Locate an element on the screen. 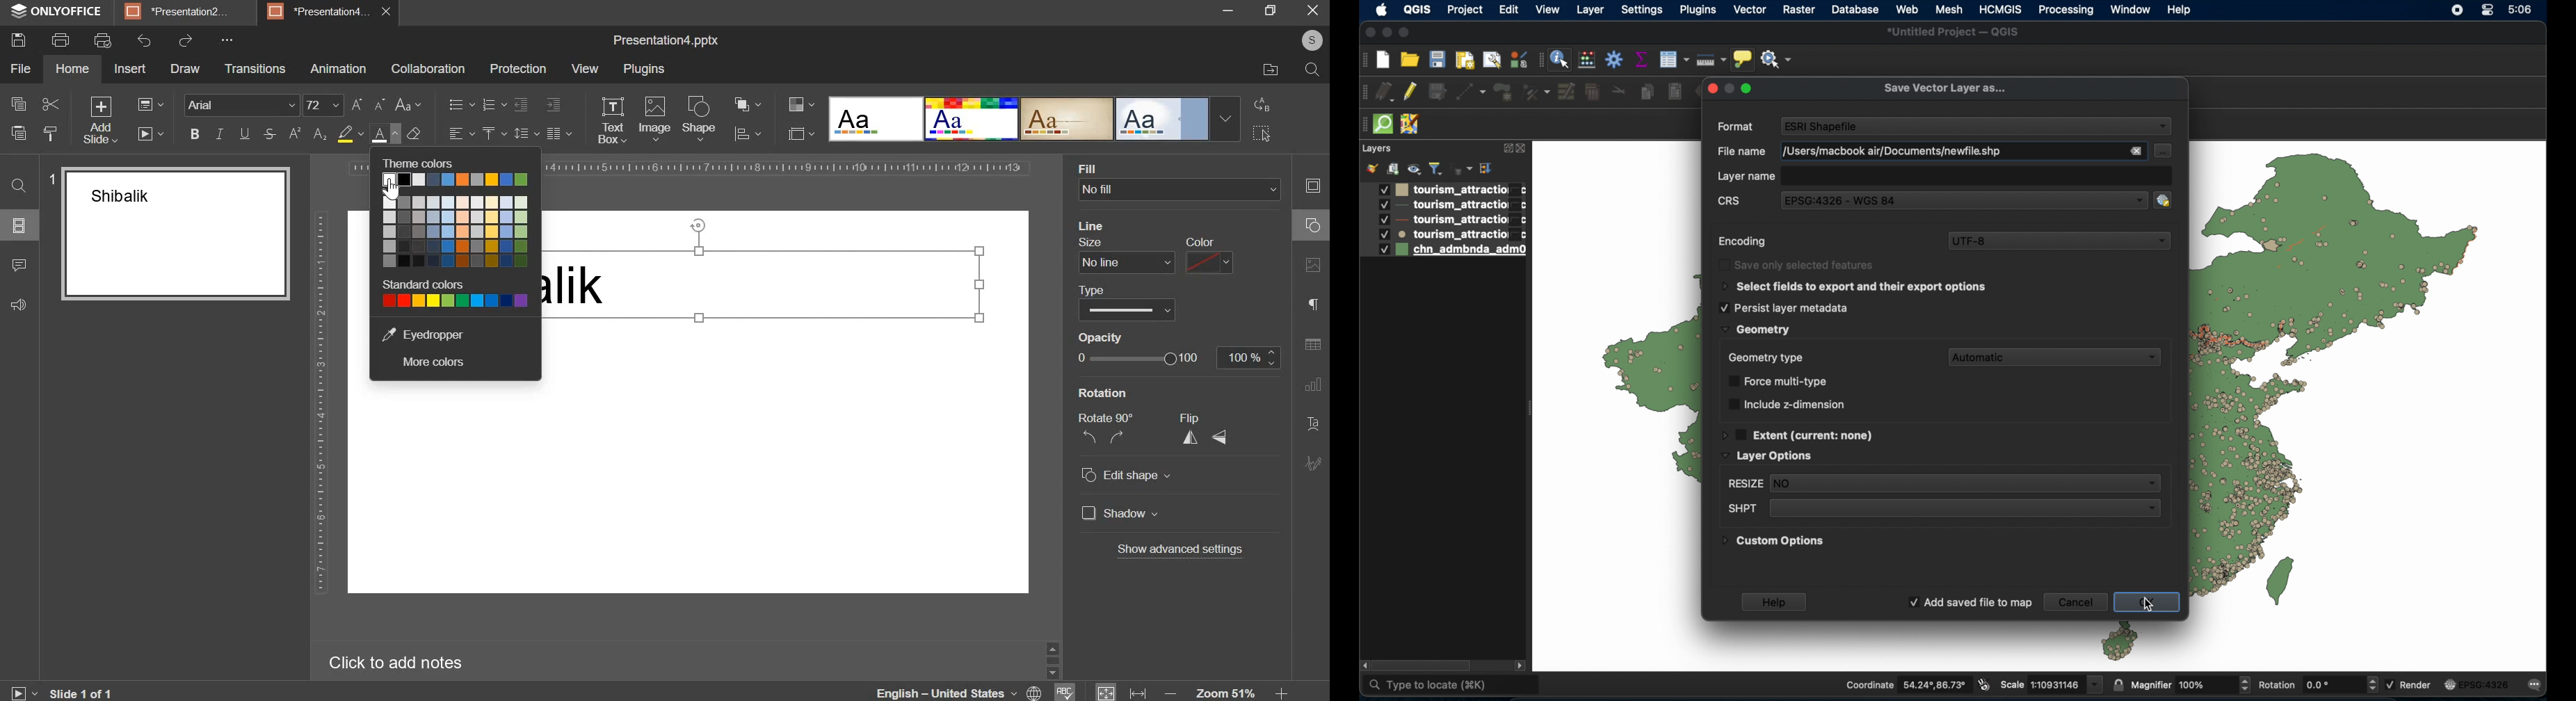 The width and height of the screenshot is (2576, 728). render is located at coordinates (2409, 685).